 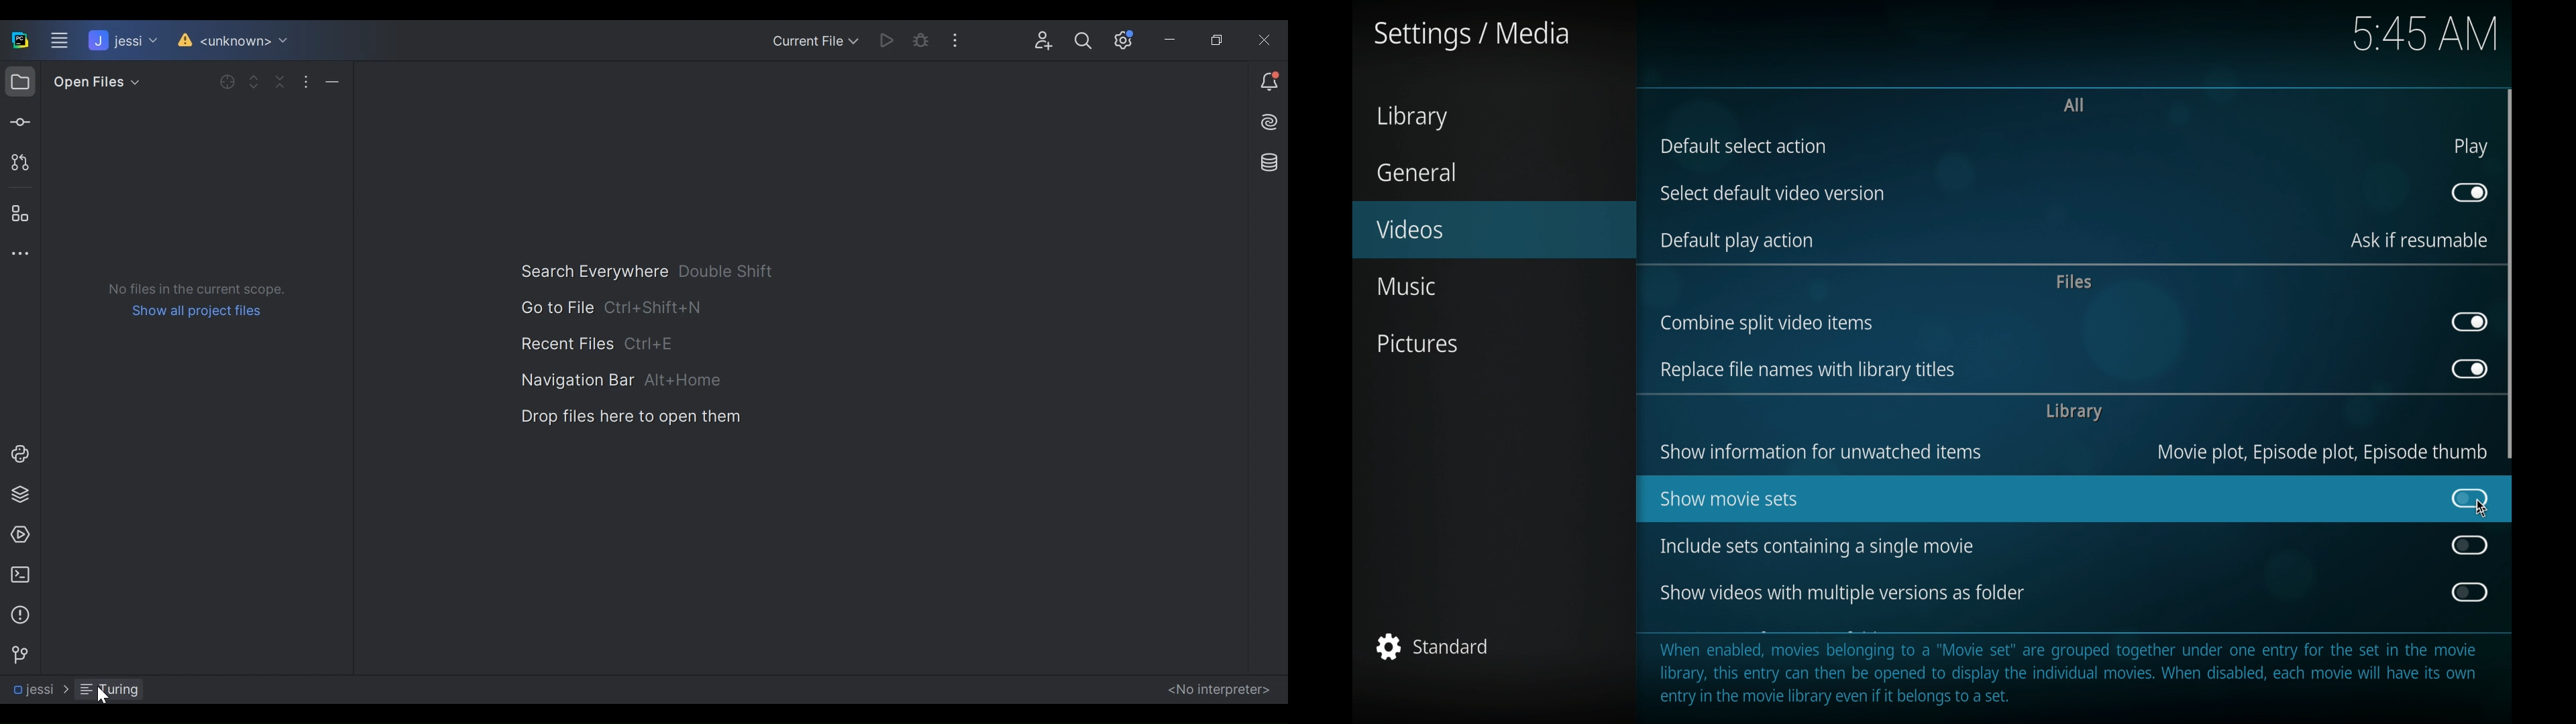 I want to click on standard, so click(x=1433, y=646).